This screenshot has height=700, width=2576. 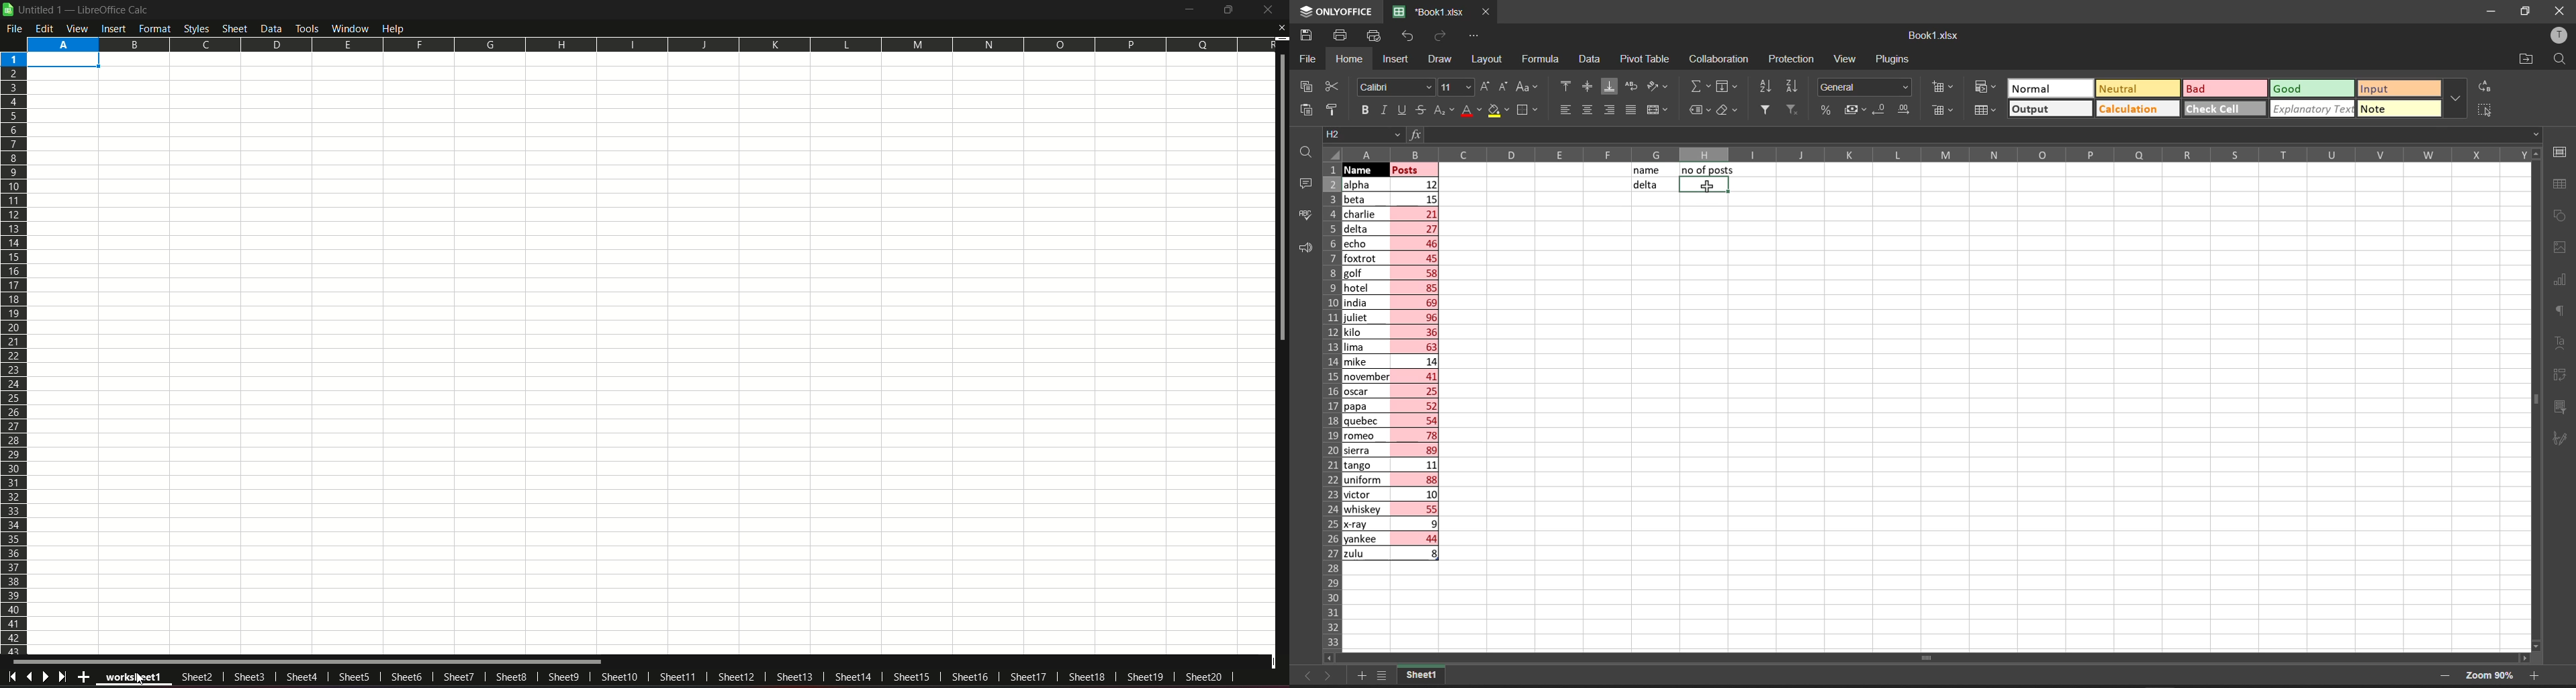 I want to click on sheet4, so click(x=302, y=675).